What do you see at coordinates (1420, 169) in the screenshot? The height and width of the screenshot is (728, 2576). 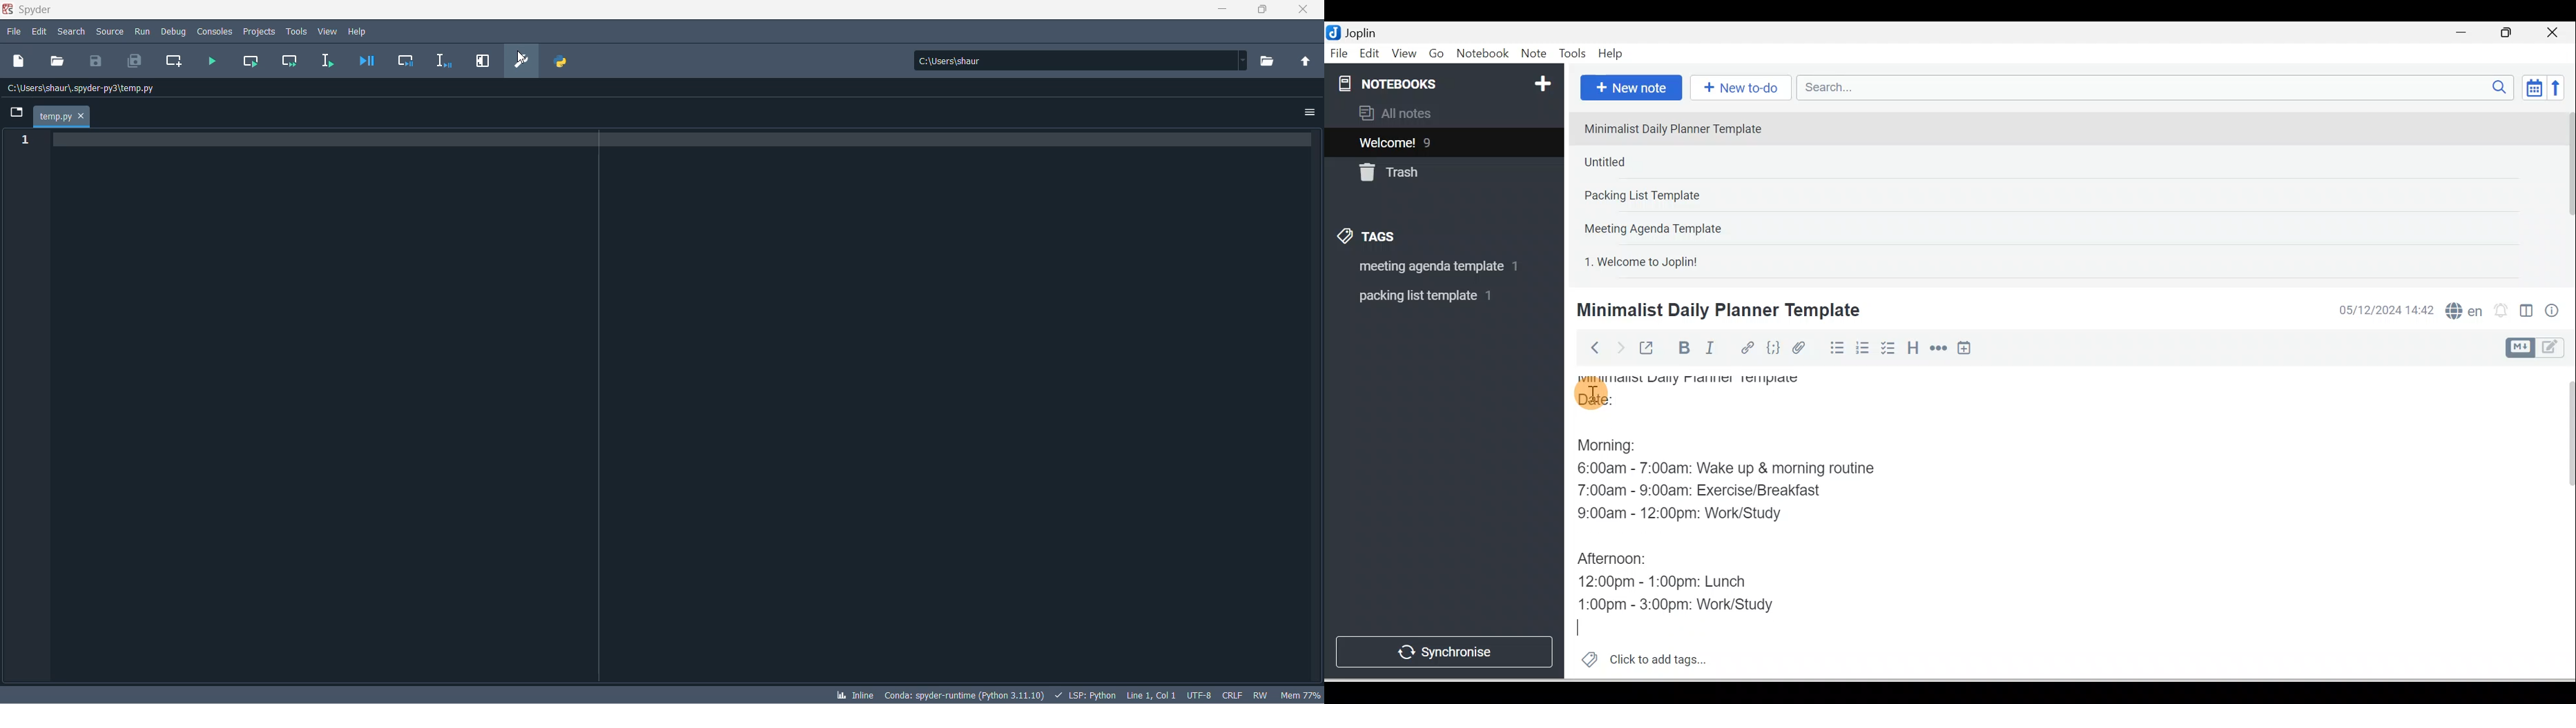 I see `Trash` at bounding box center [1420, 169].